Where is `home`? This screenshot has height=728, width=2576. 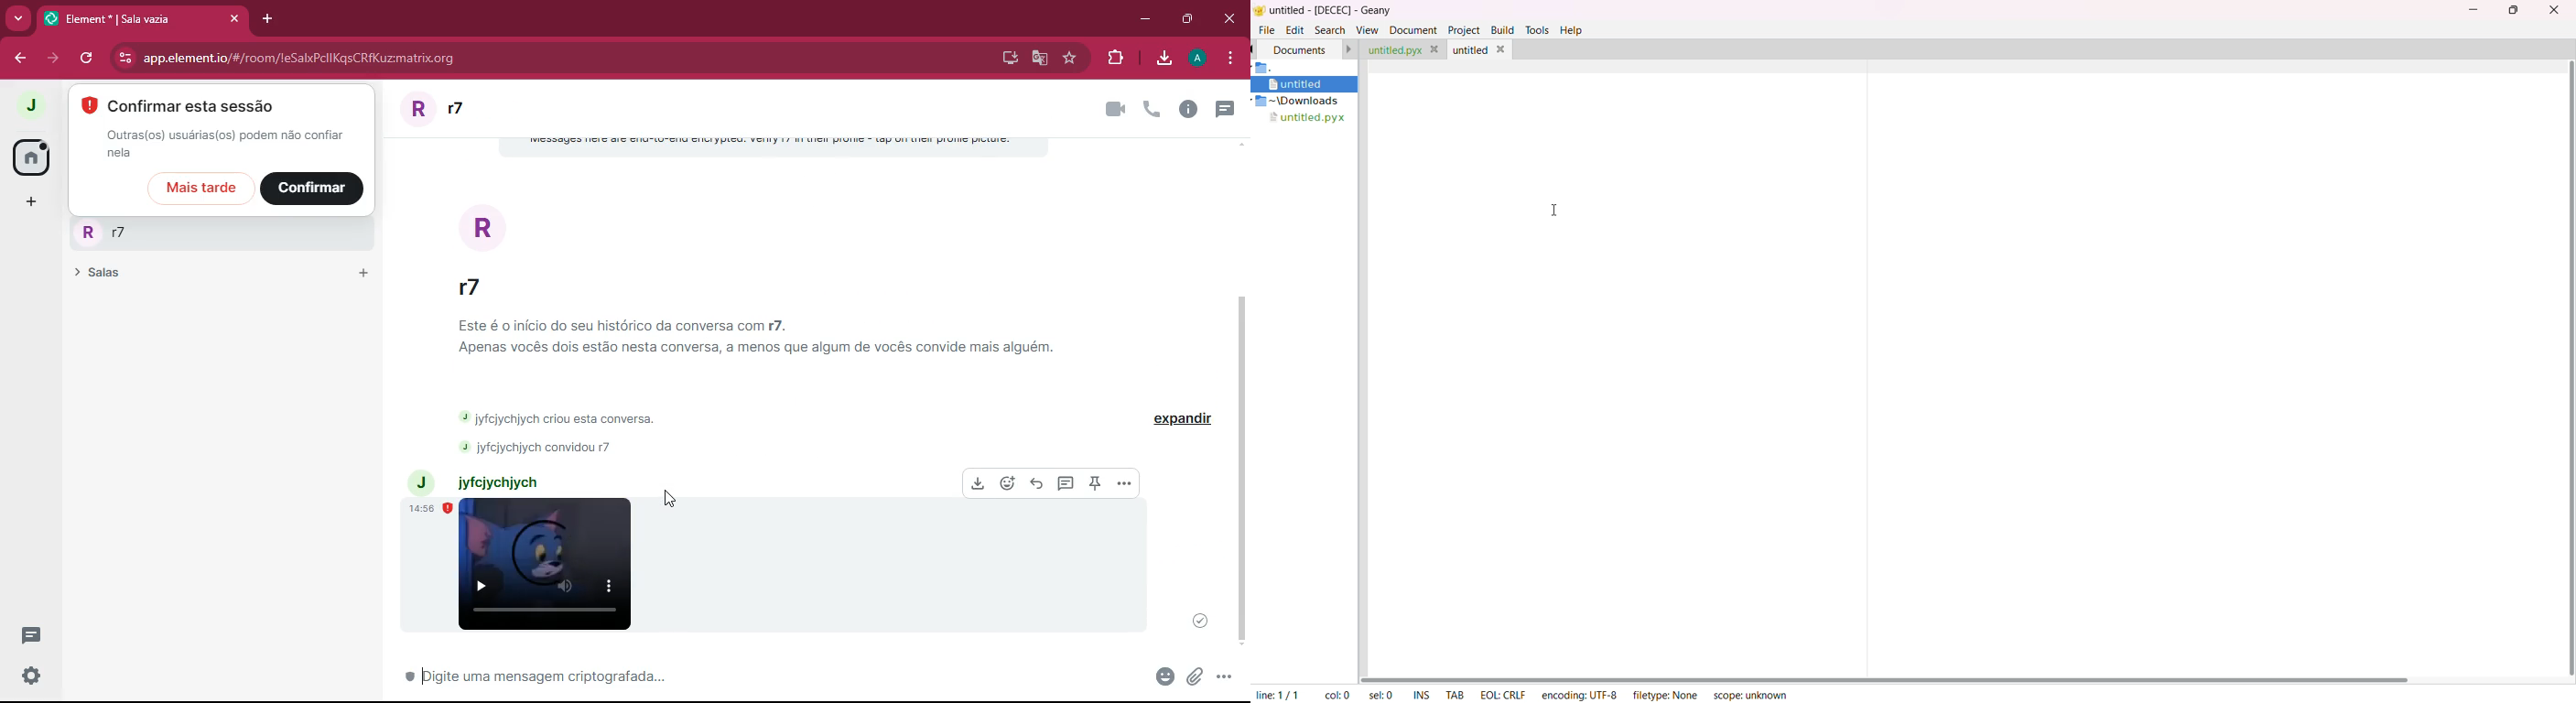
home is located at coordinates (30, 156).